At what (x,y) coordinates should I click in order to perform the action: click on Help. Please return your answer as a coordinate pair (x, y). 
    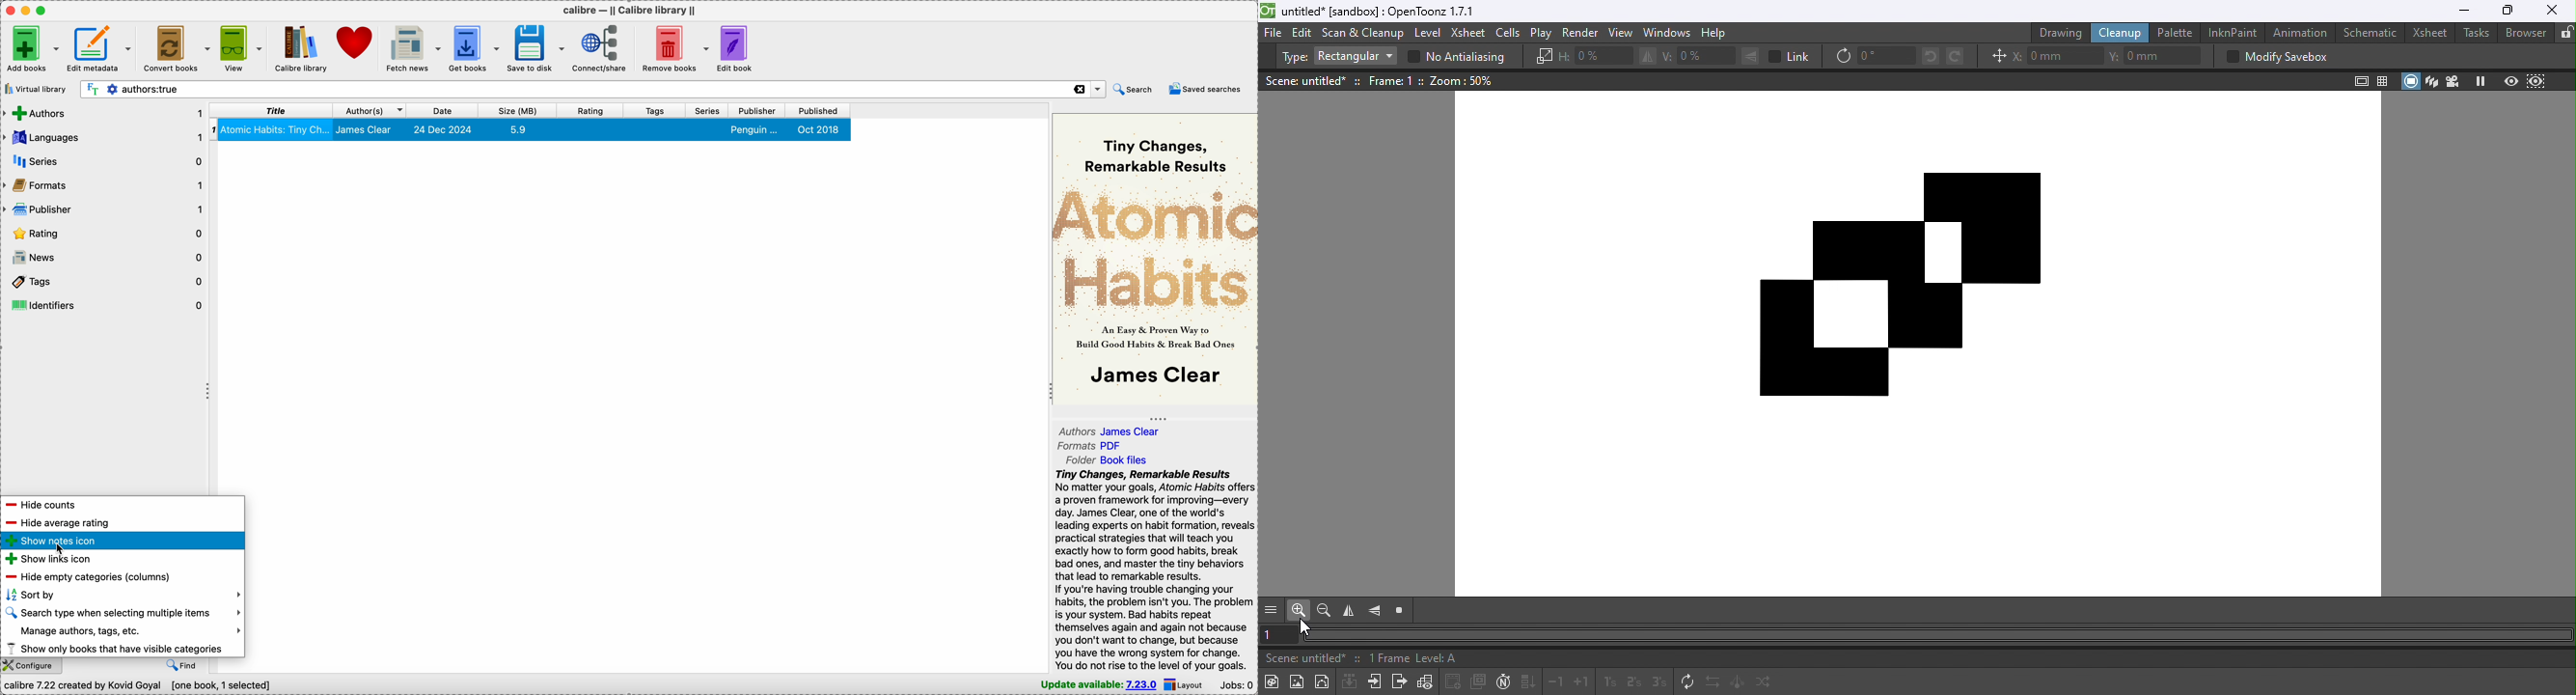
    Looking at the image, I should click on (1714, 33).